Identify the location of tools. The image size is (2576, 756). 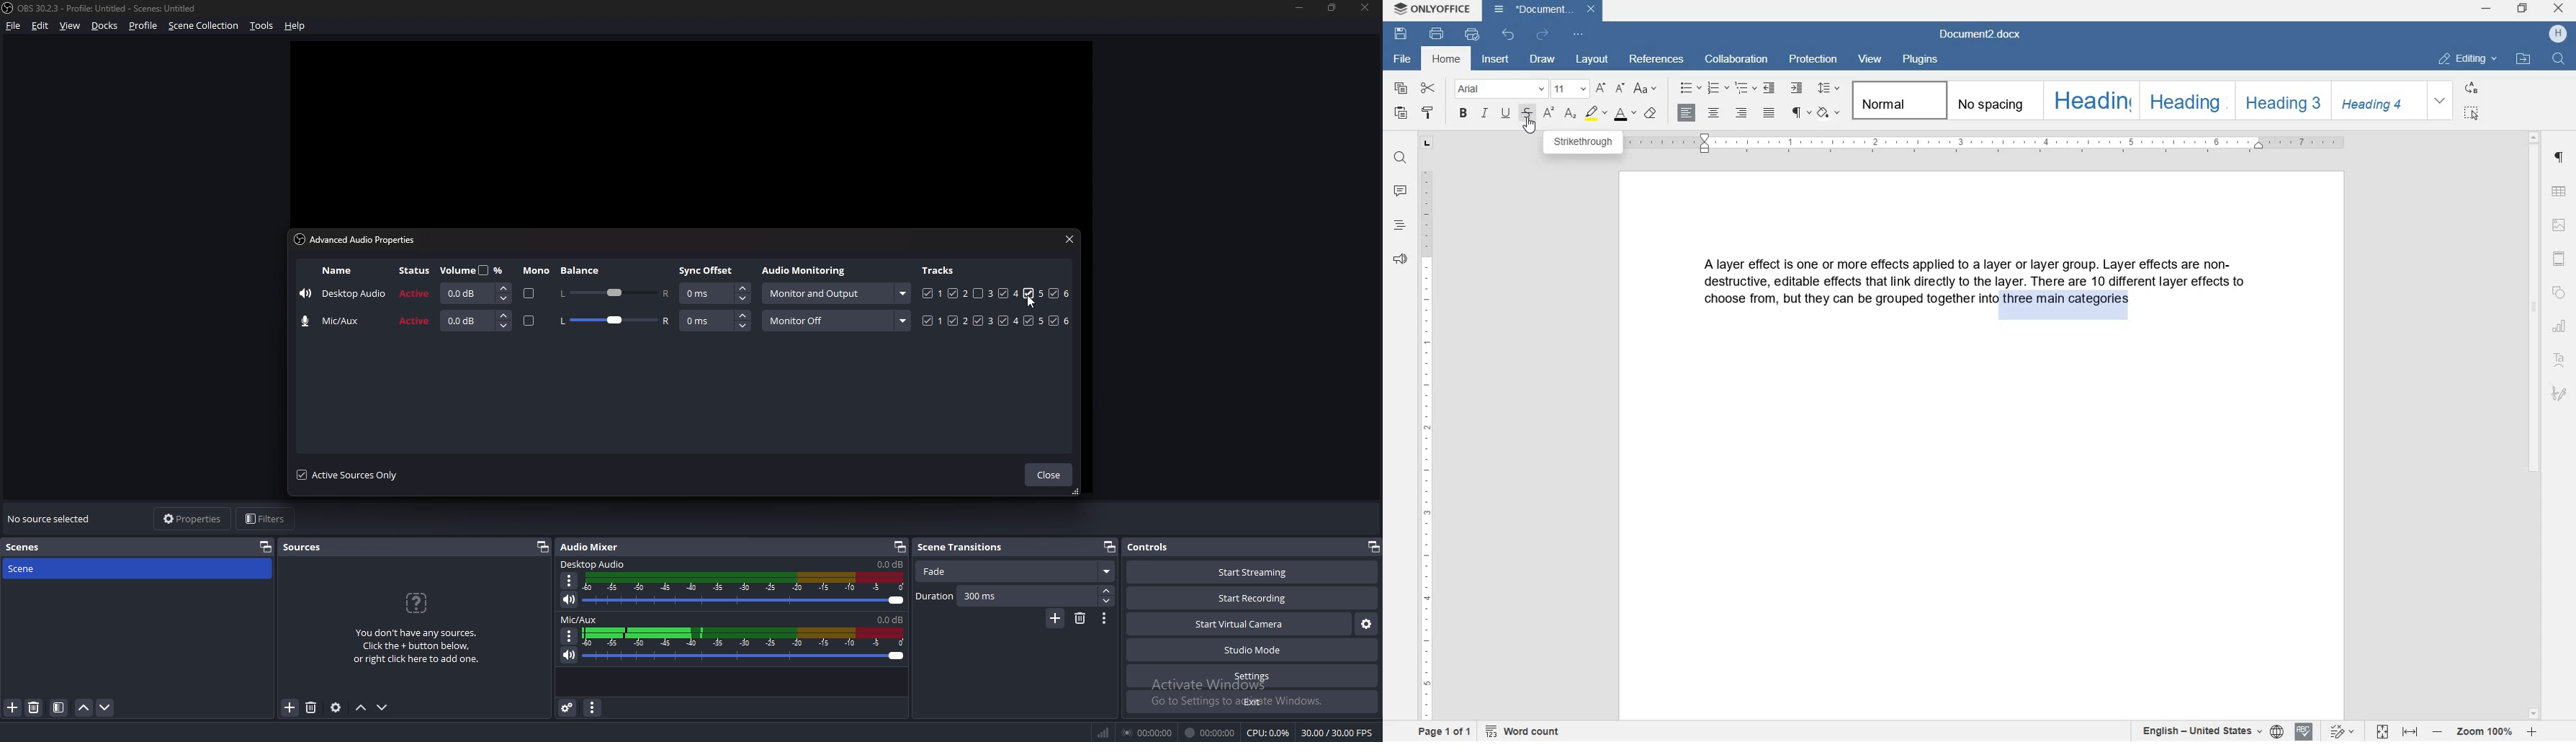
(261, 27).